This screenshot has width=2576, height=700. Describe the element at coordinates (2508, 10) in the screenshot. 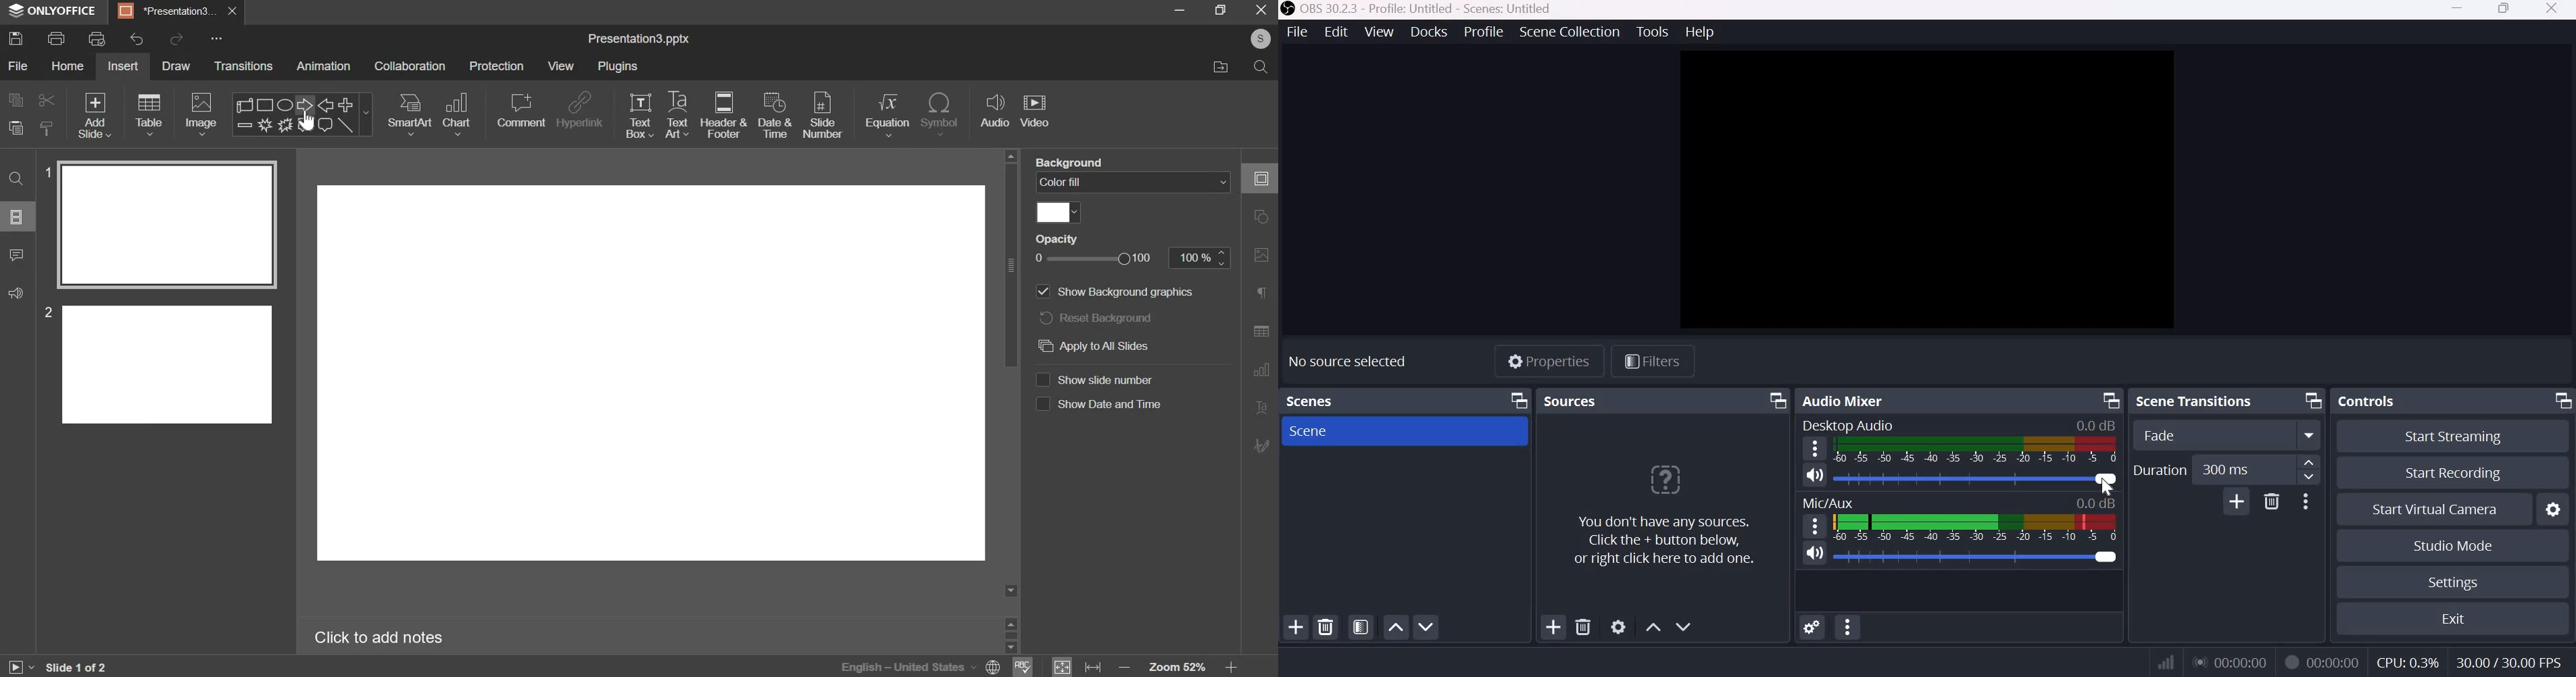

I see `Windows size toggle` at that location.